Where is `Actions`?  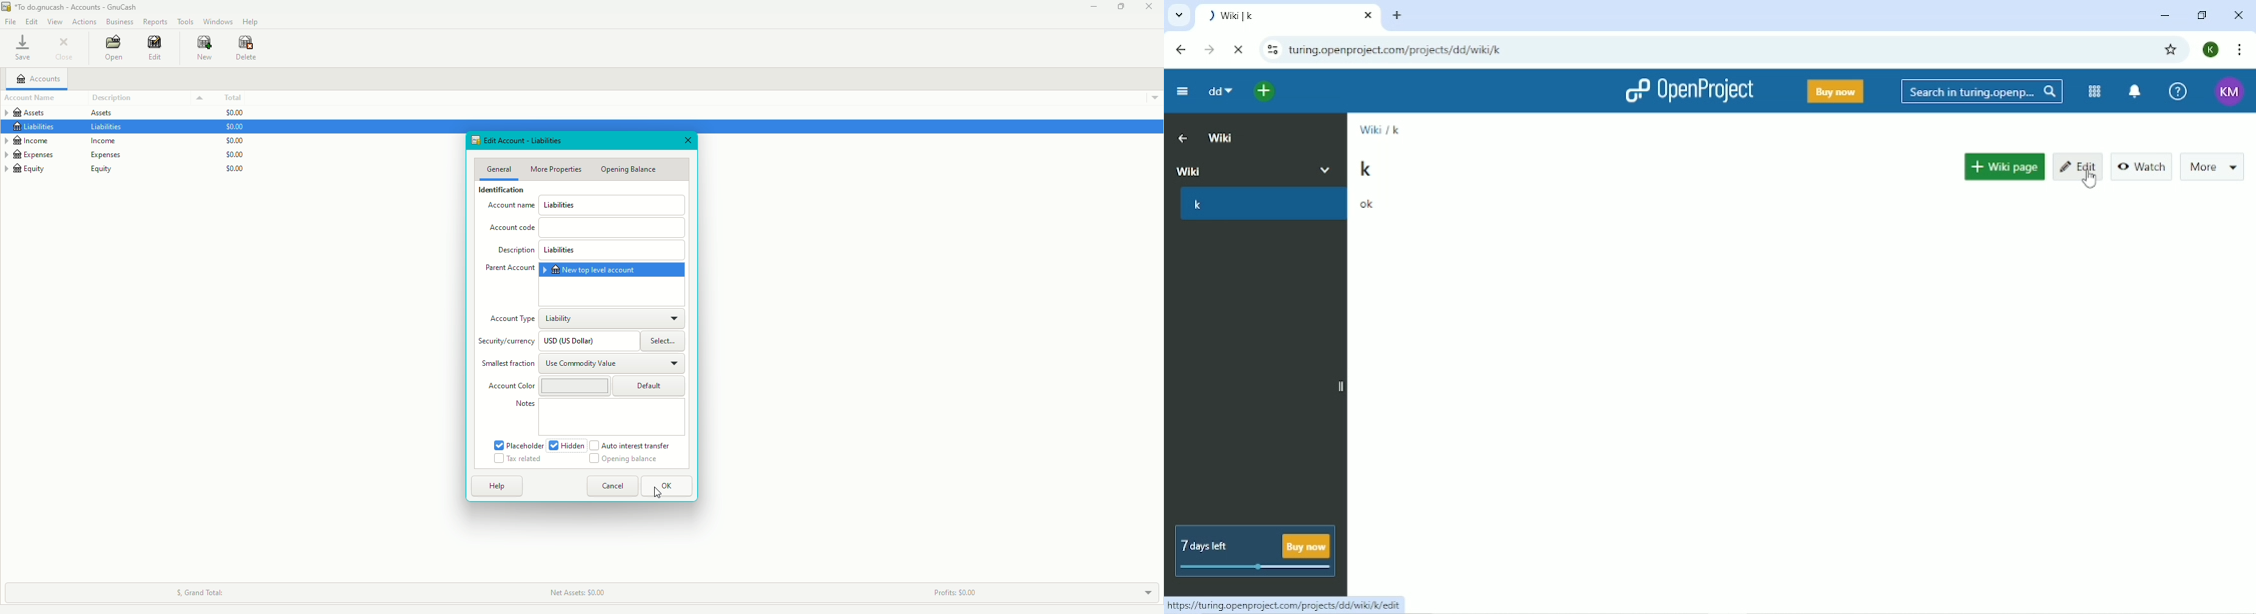
Actions is located at coordinates (86, 22).